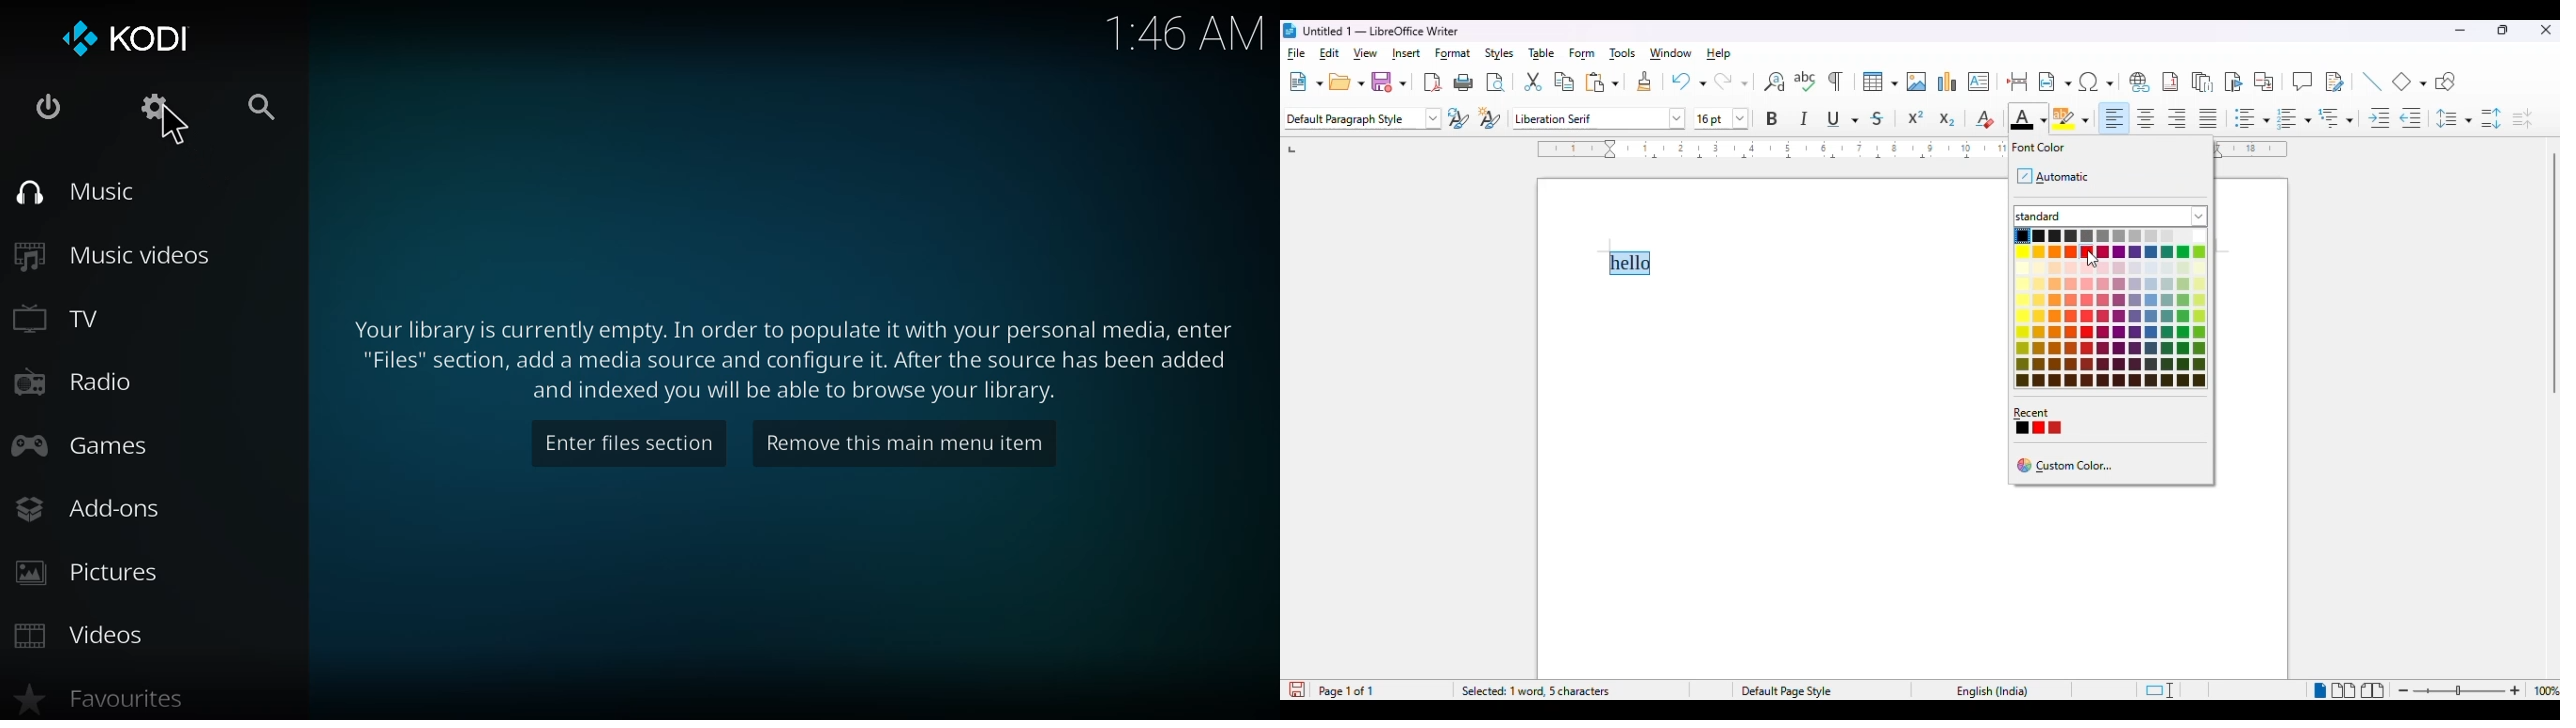 The image size is (2576, 728). What do you see at coordinates (1189, 35) in the screenshot?
I see `time` at bounding box center [1189, 35].